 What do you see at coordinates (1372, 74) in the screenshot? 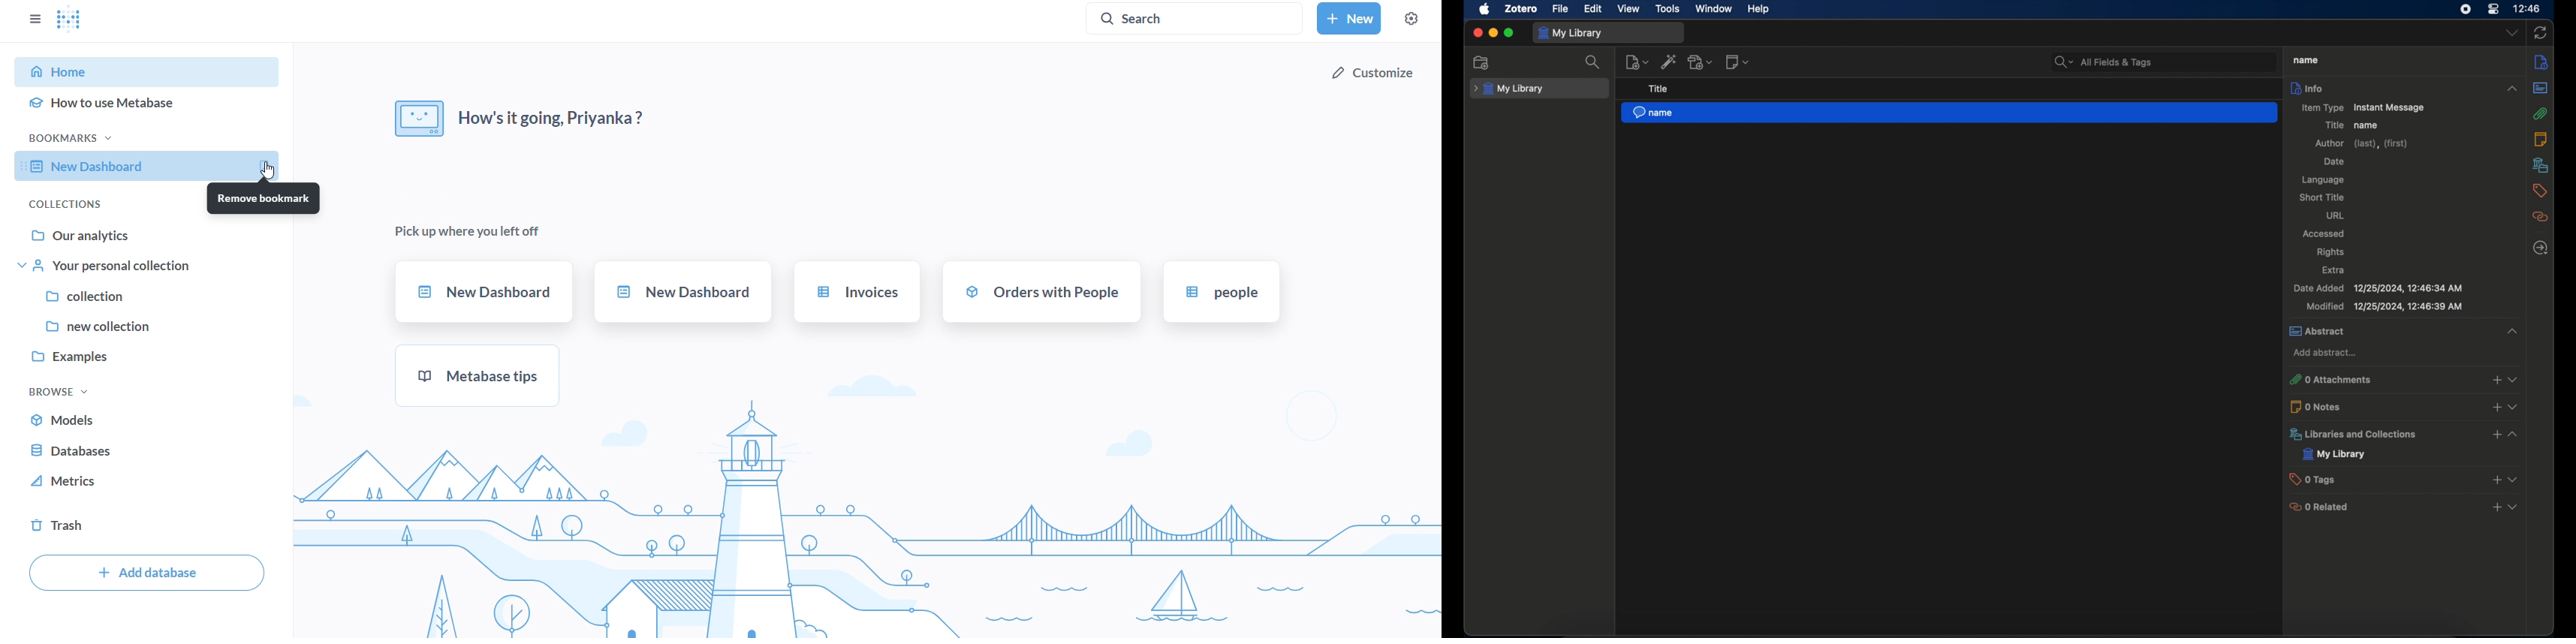
I see `customize` at bounding box center [1372, 74].